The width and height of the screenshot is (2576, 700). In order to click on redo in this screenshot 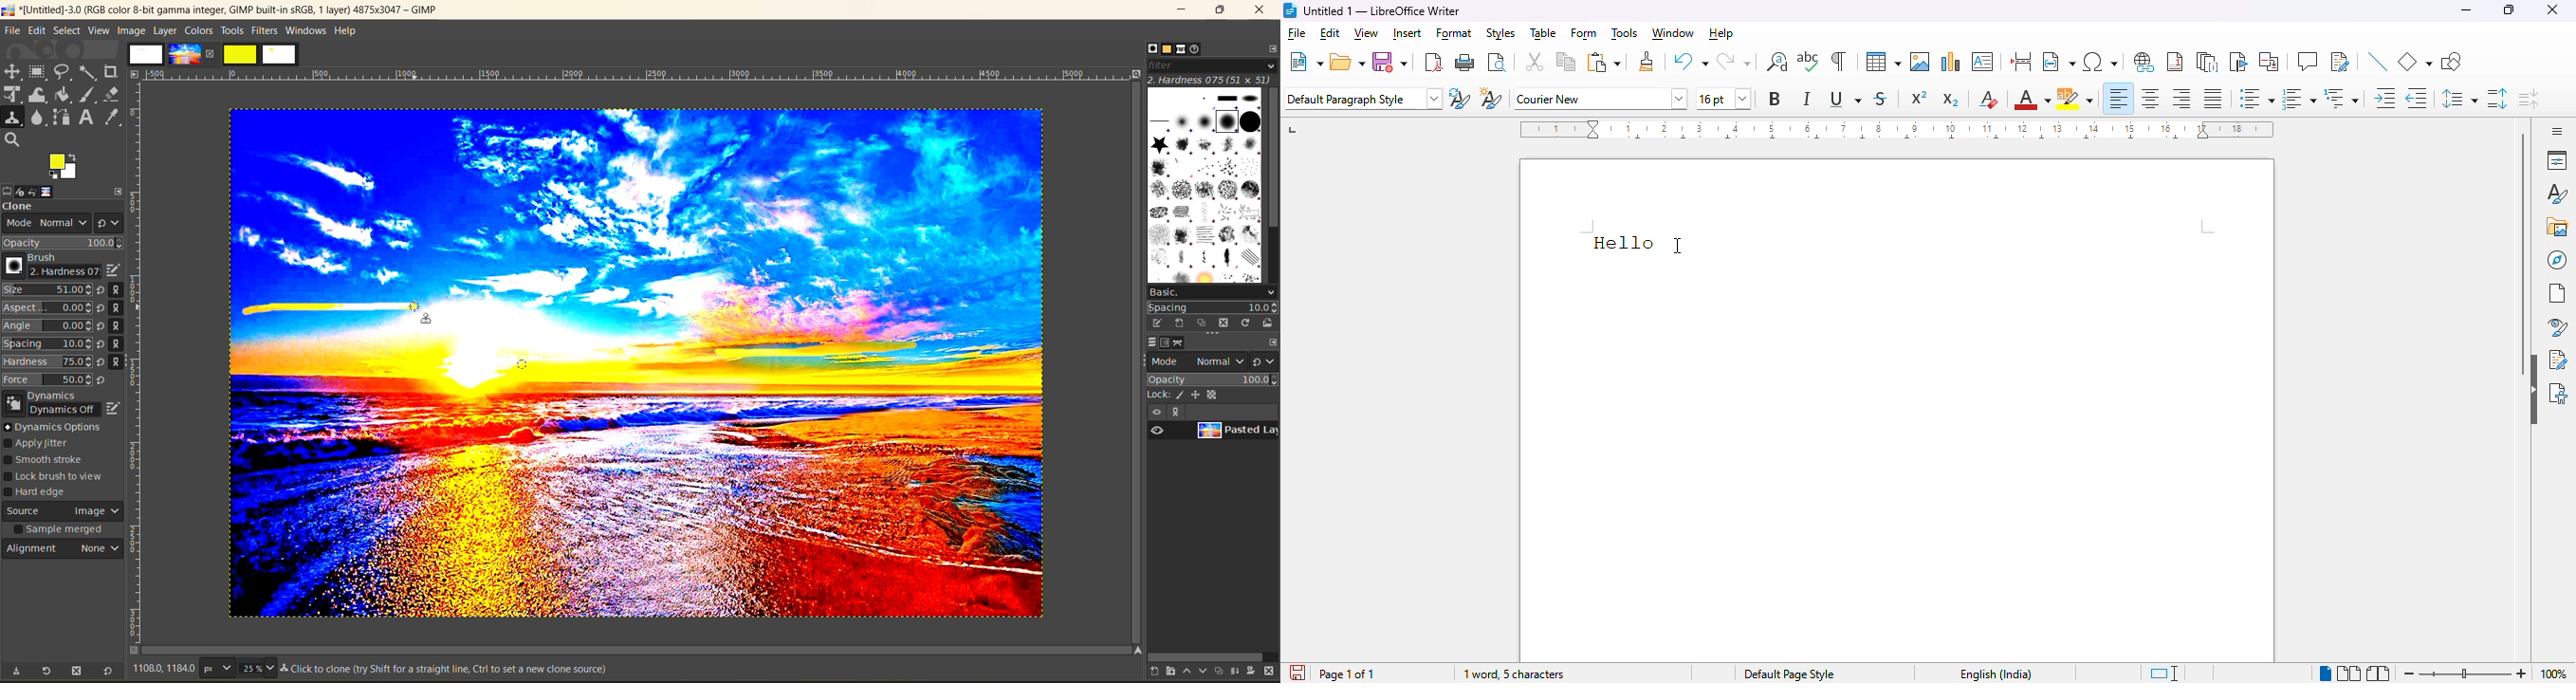, I will do `click(1734, 62)`.